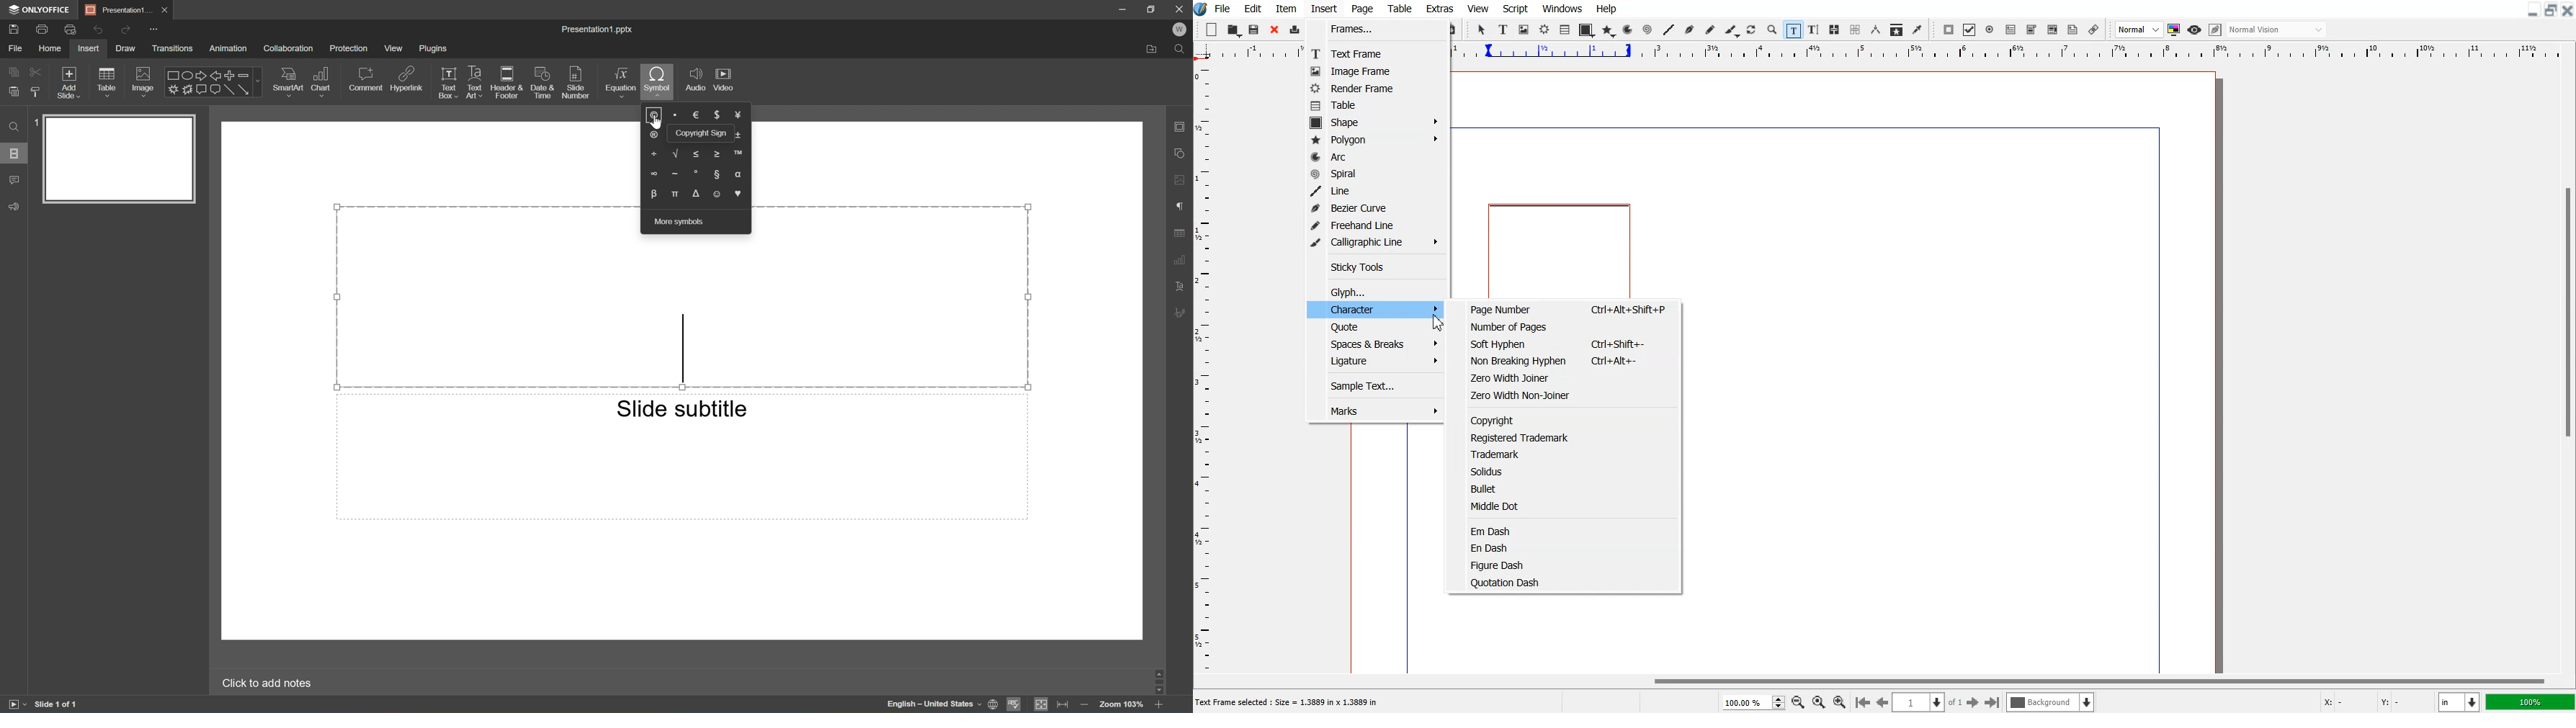 The image size is (2576, 728). Describe the element at coordinates (1569, 419) in the screenshot. I see `Copyright` at that location.